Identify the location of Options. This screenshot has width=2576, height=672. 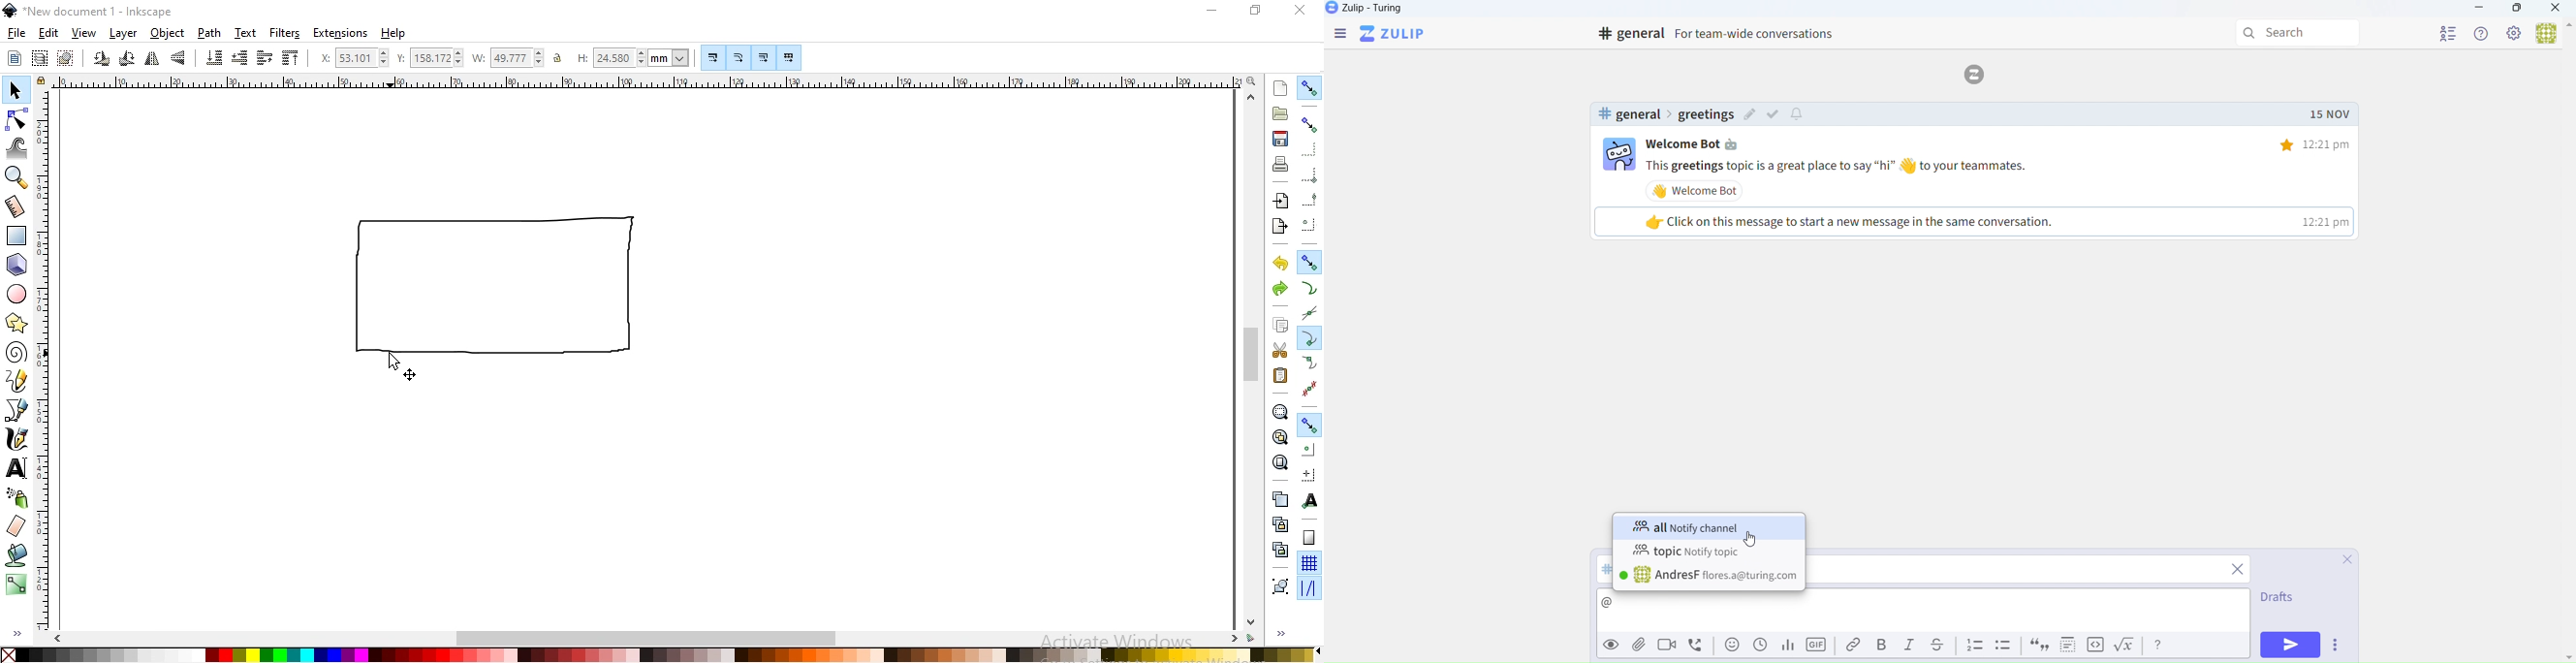
(2339, 647).